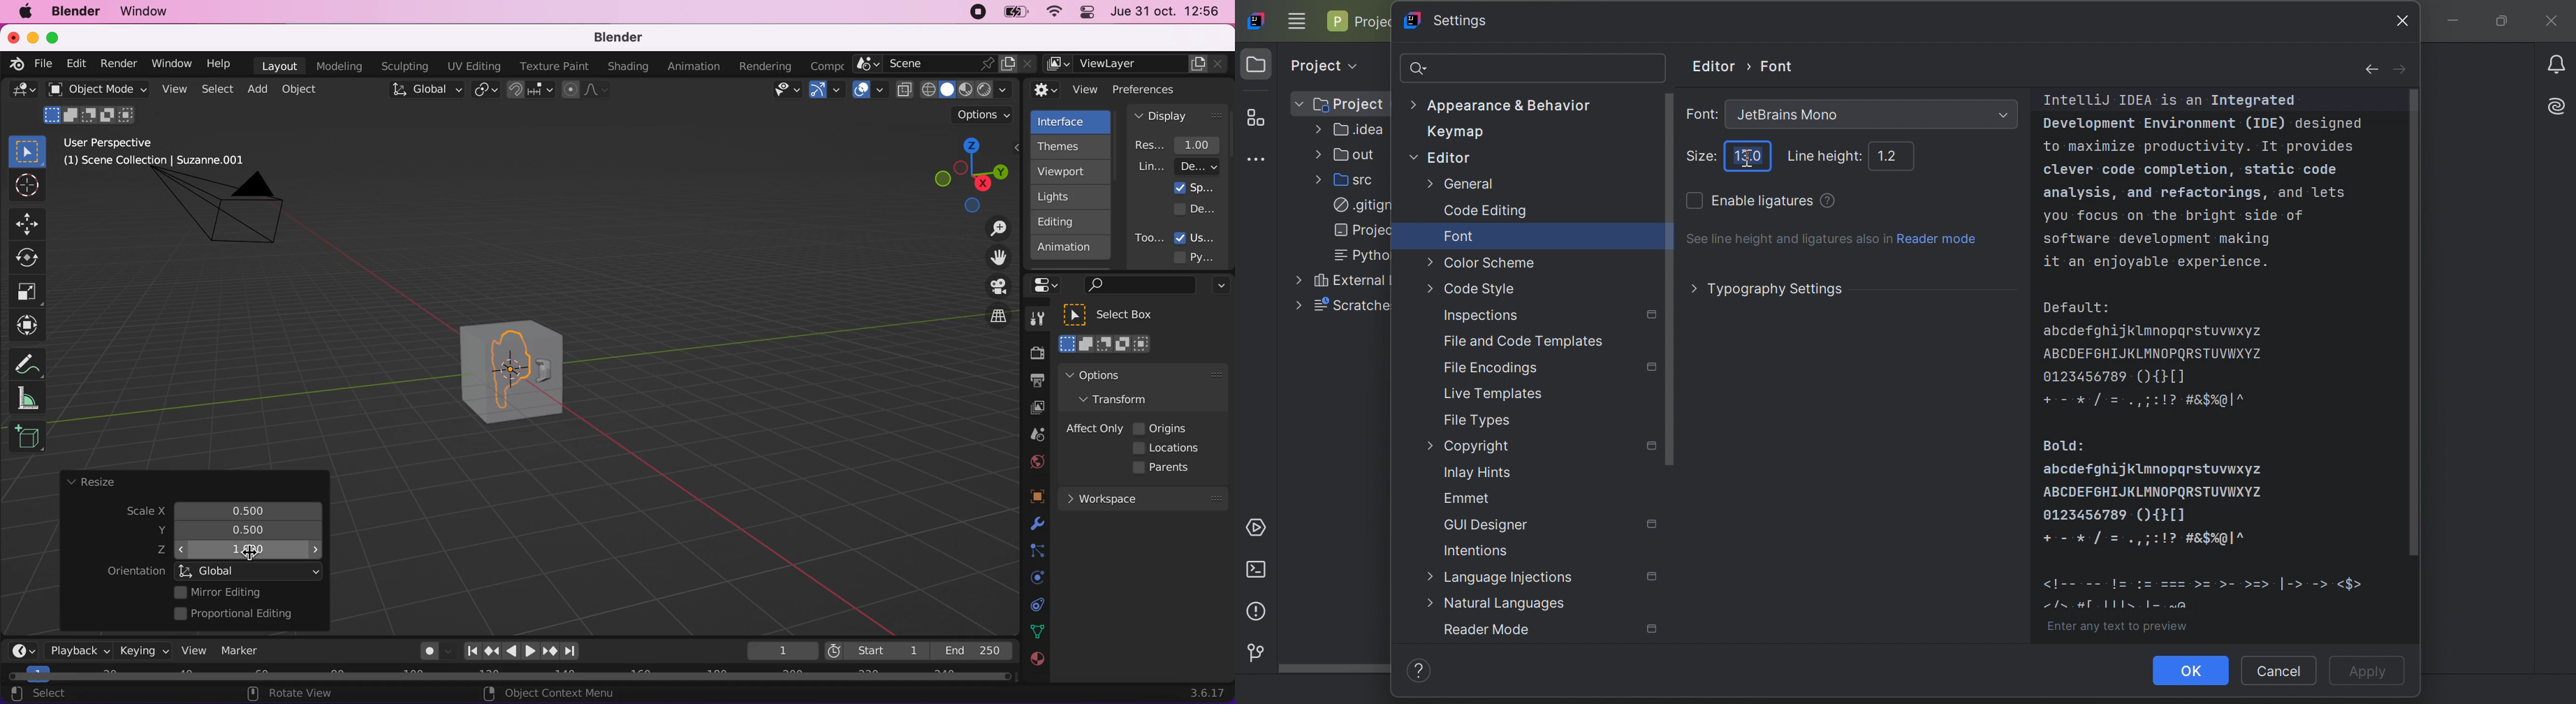 This screenshot has height=728, width=2576. I want to click on collection, so click(1035, 605).